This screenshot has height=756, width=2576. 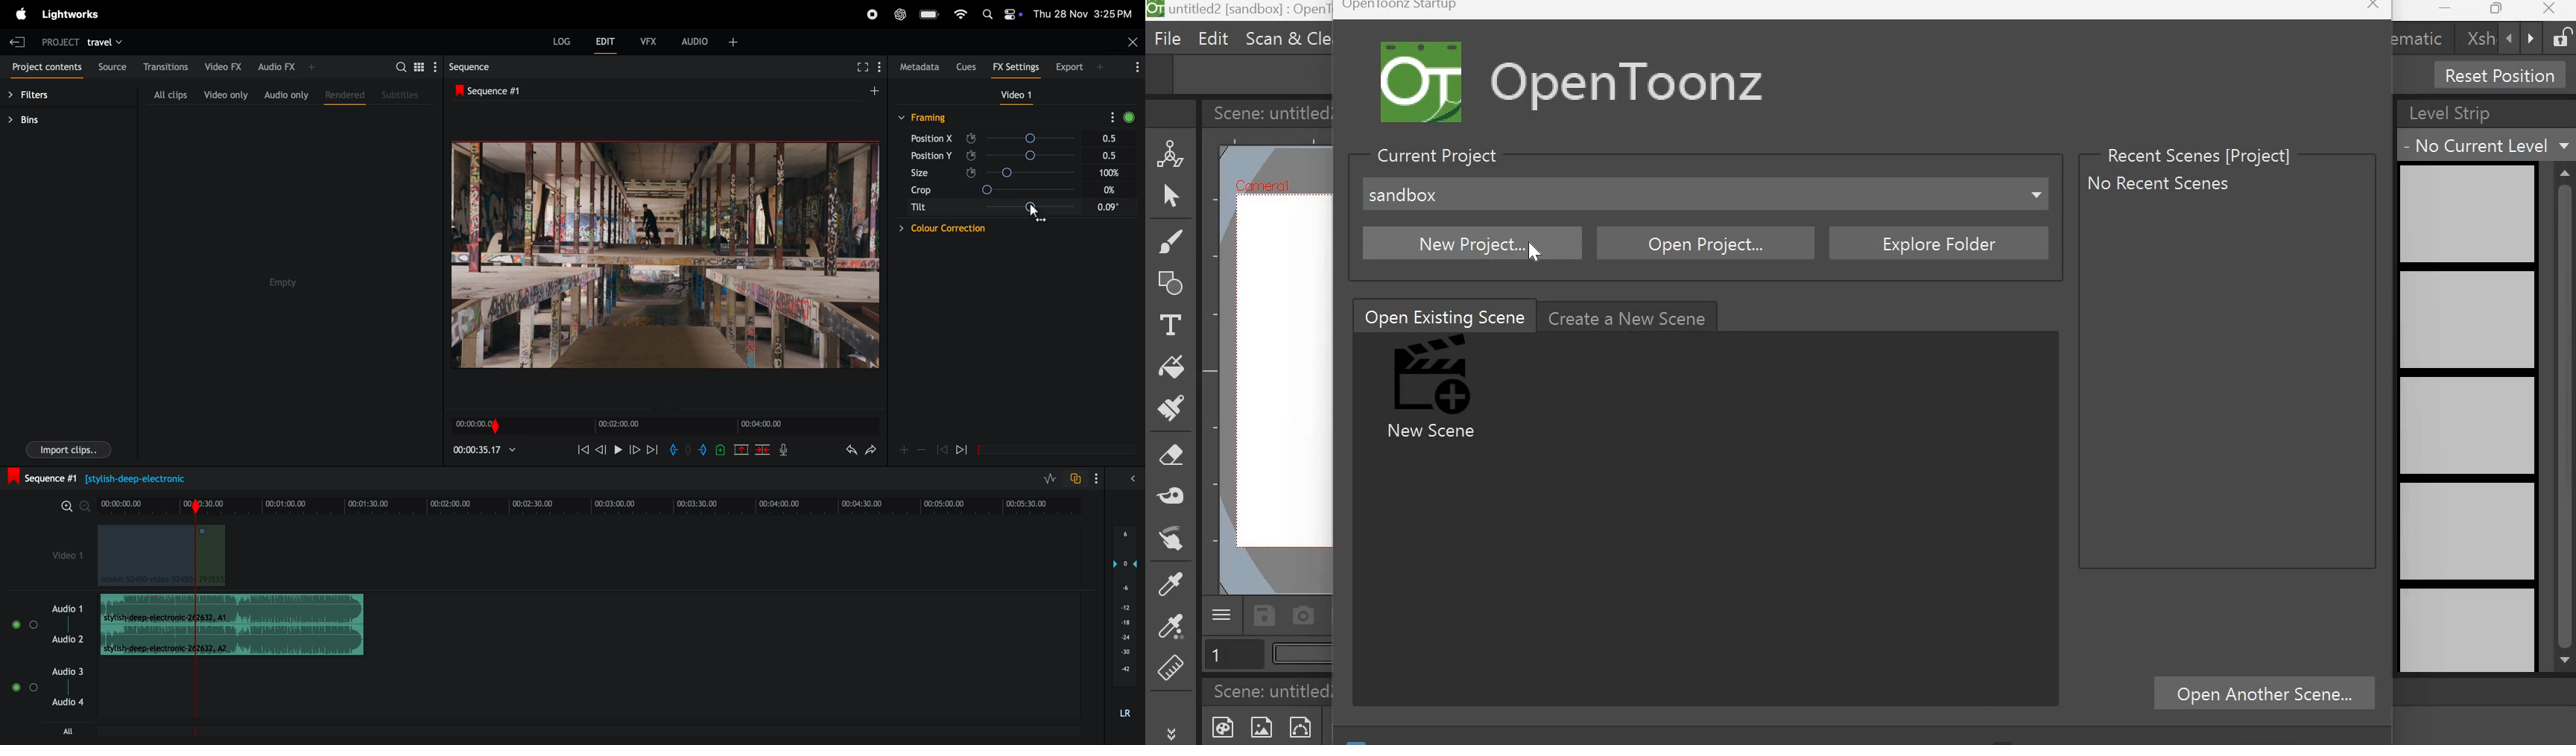 I want to click on audio fx, so click(x=288, y=67).